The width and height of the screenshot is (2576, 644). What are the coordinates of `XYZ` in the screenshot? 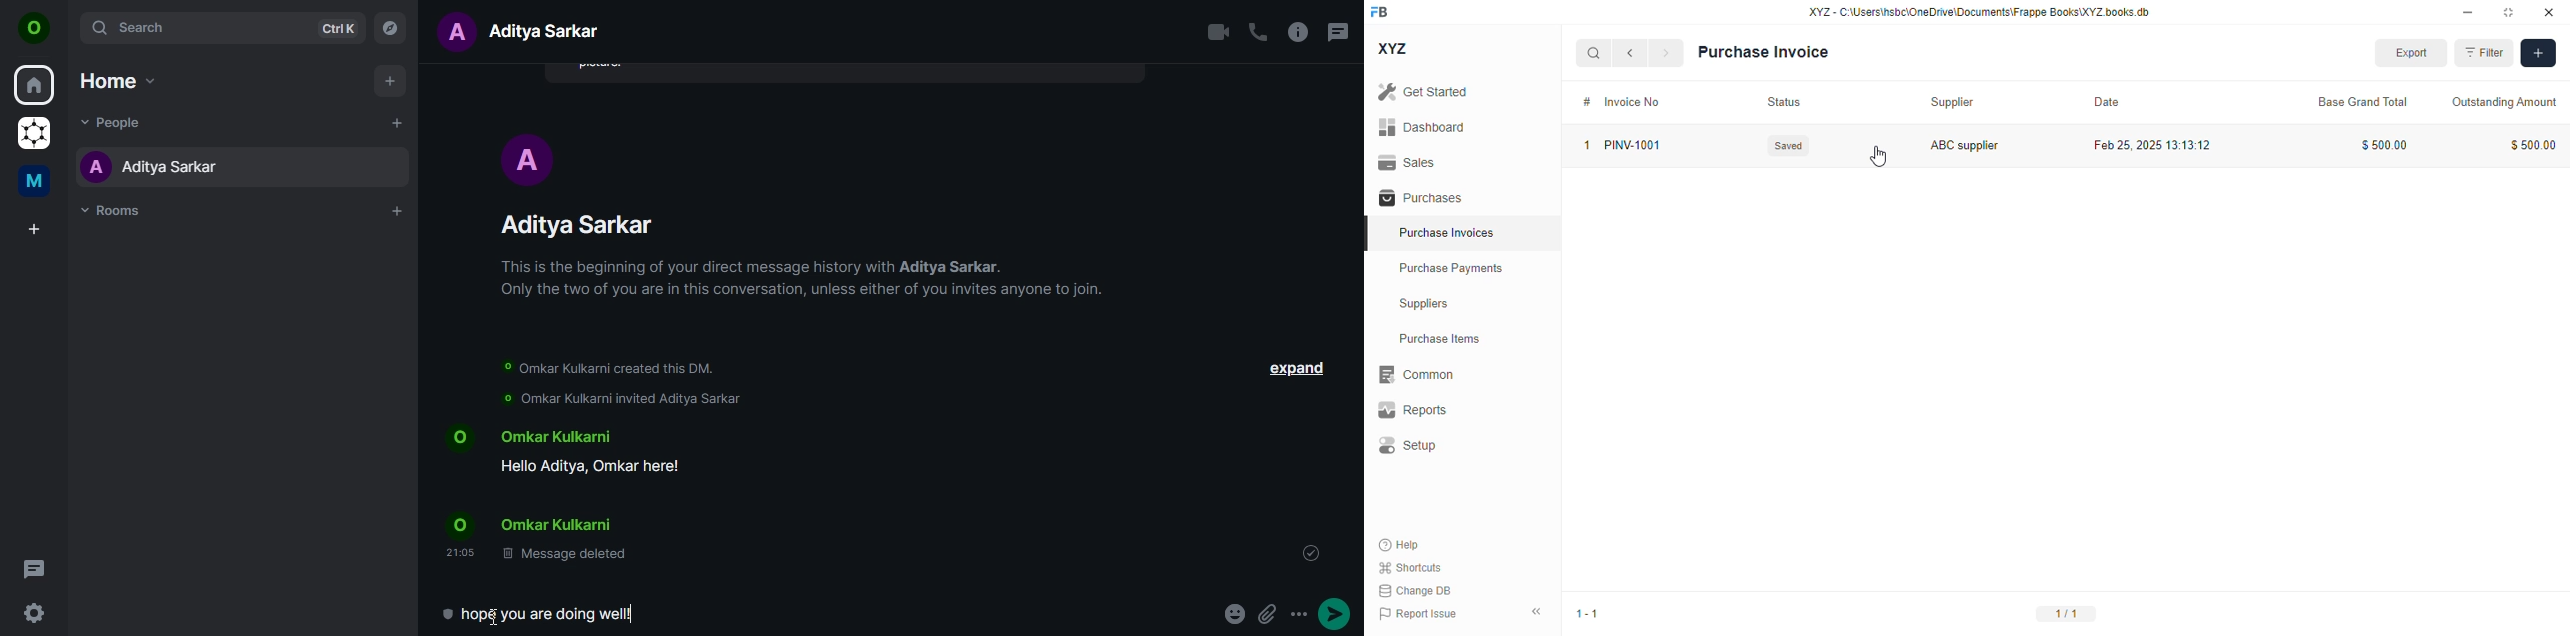 It's located at (1394, 49).